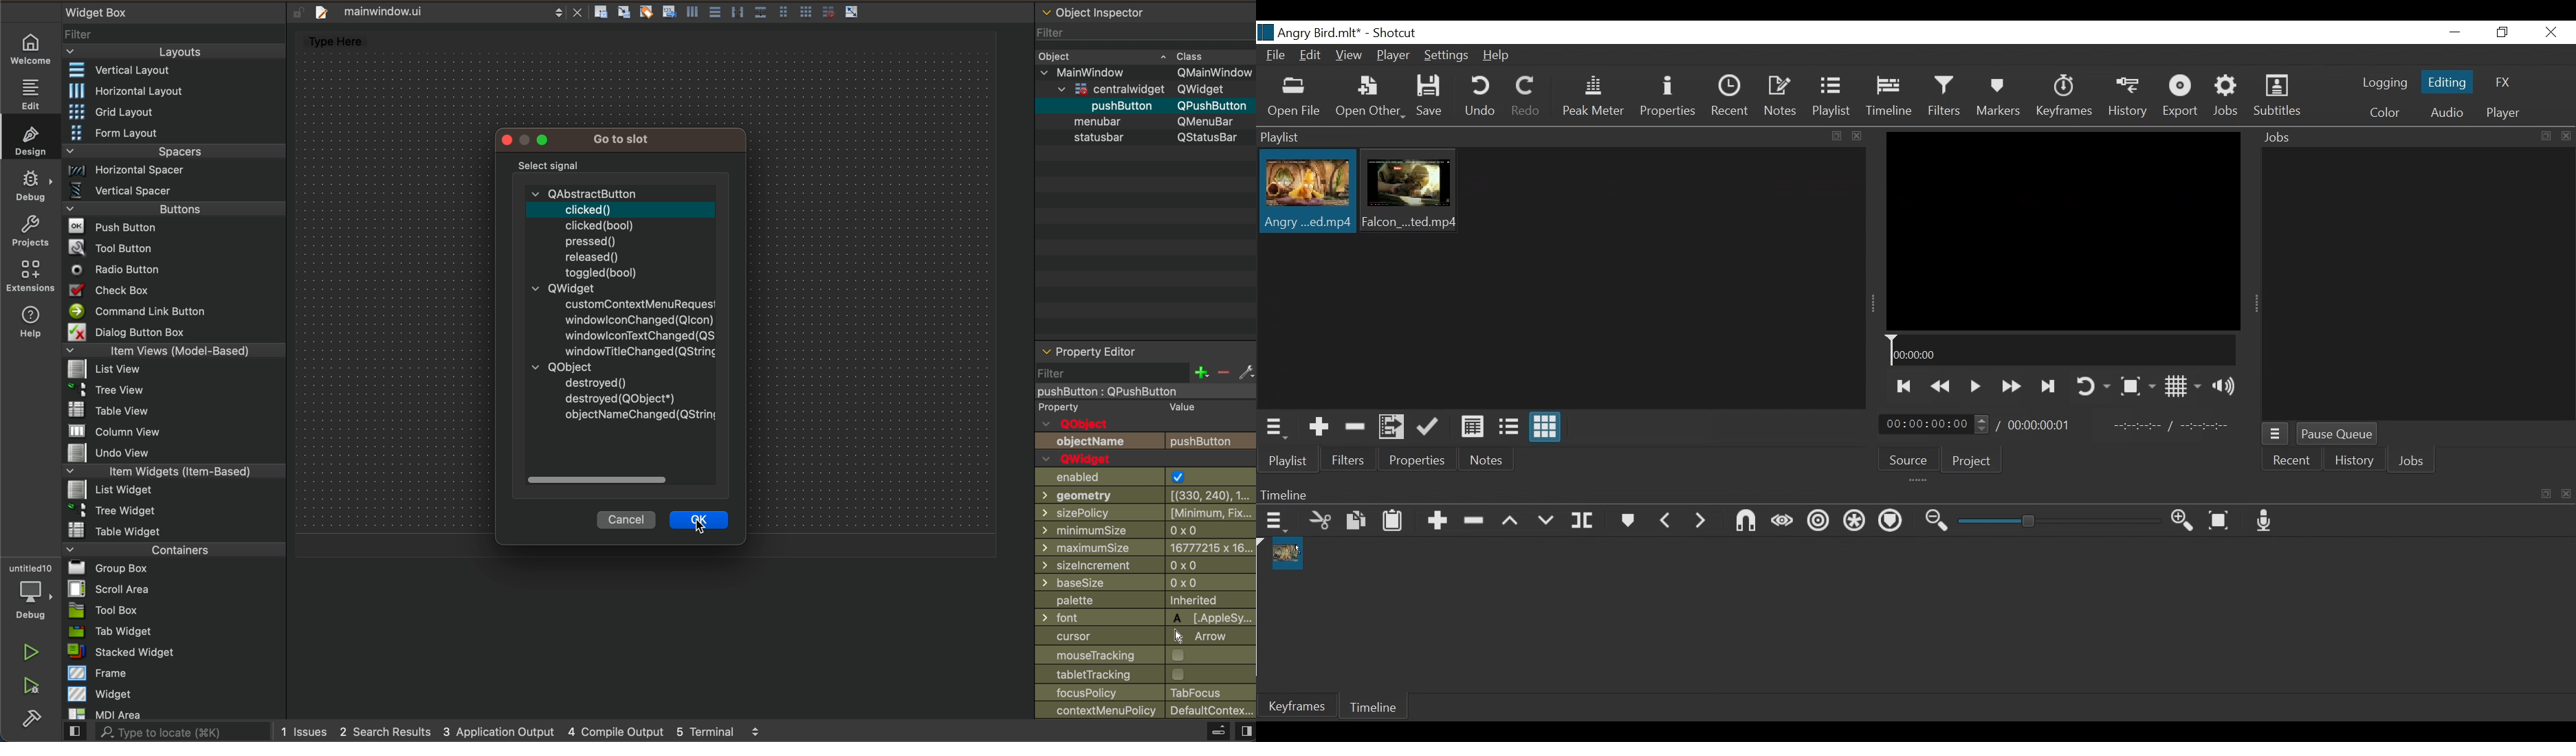  What do you see at coordinates (2412, 138) in the screenshot?
I see `Jobs Panel` at bounding box center [2412, 138].